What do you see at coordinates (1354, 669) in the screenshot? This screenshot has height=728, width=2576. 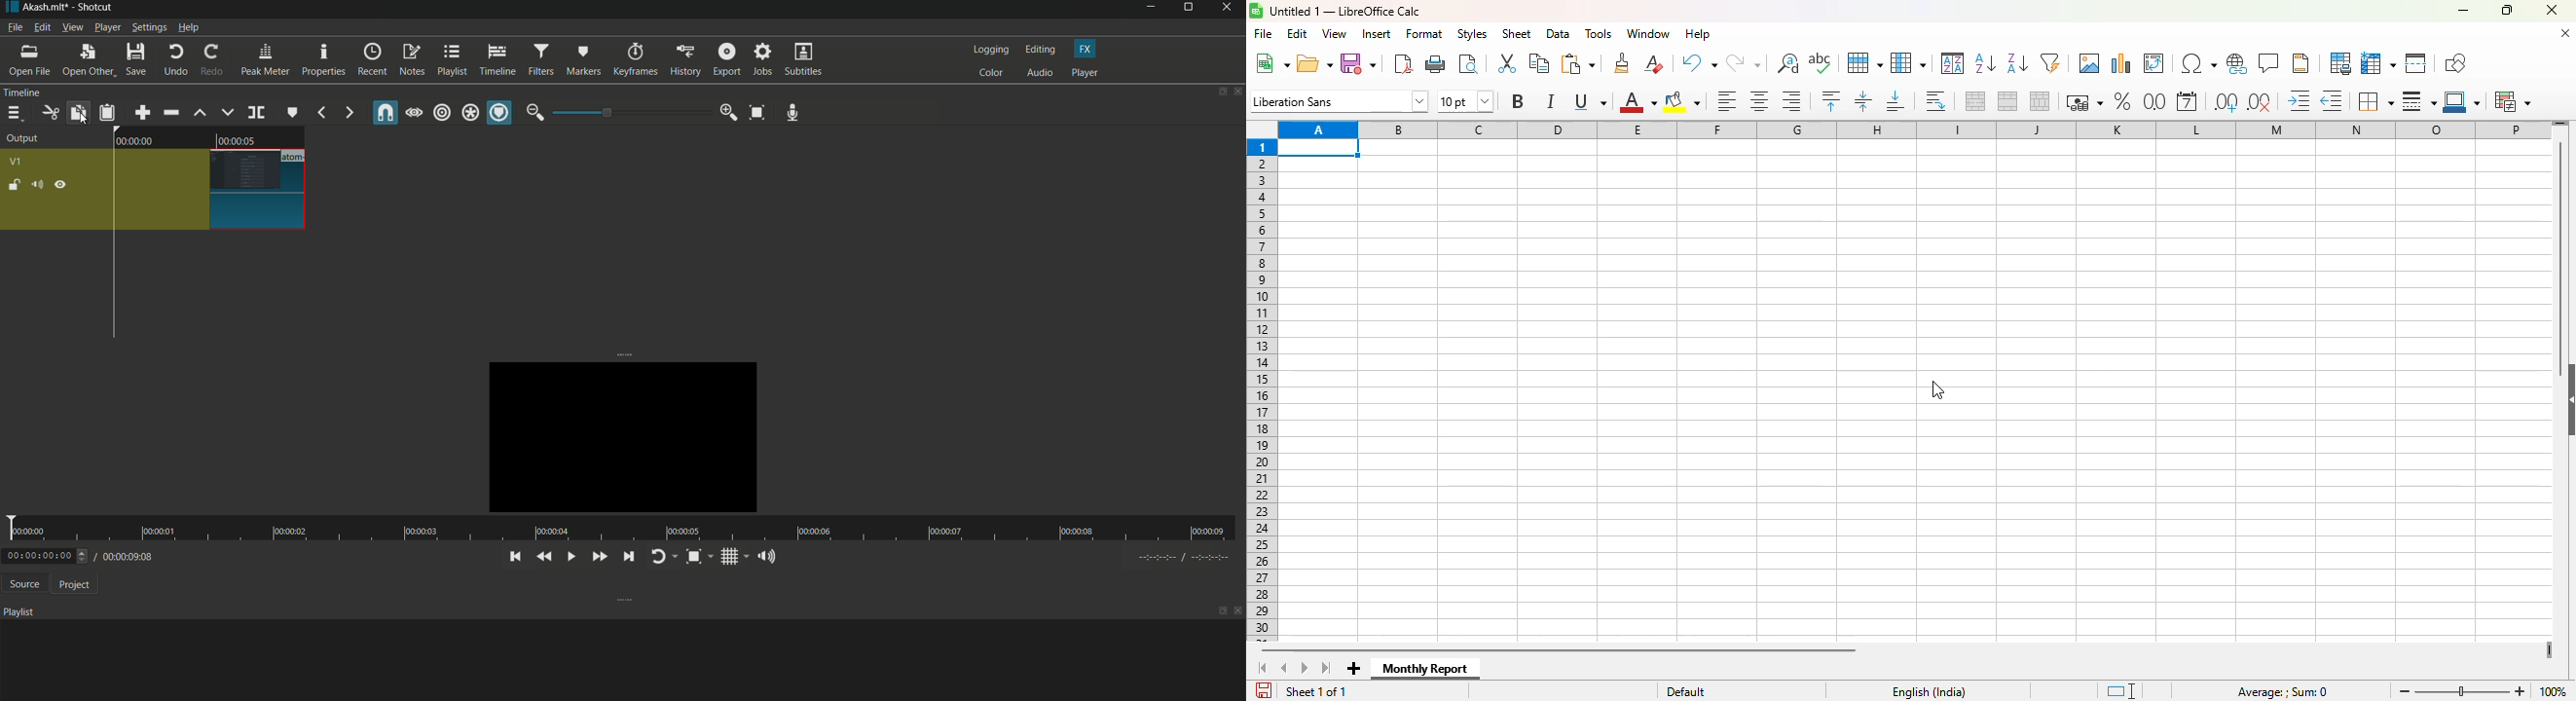 I see `add new sheet` at bounding box center [1354, 669].